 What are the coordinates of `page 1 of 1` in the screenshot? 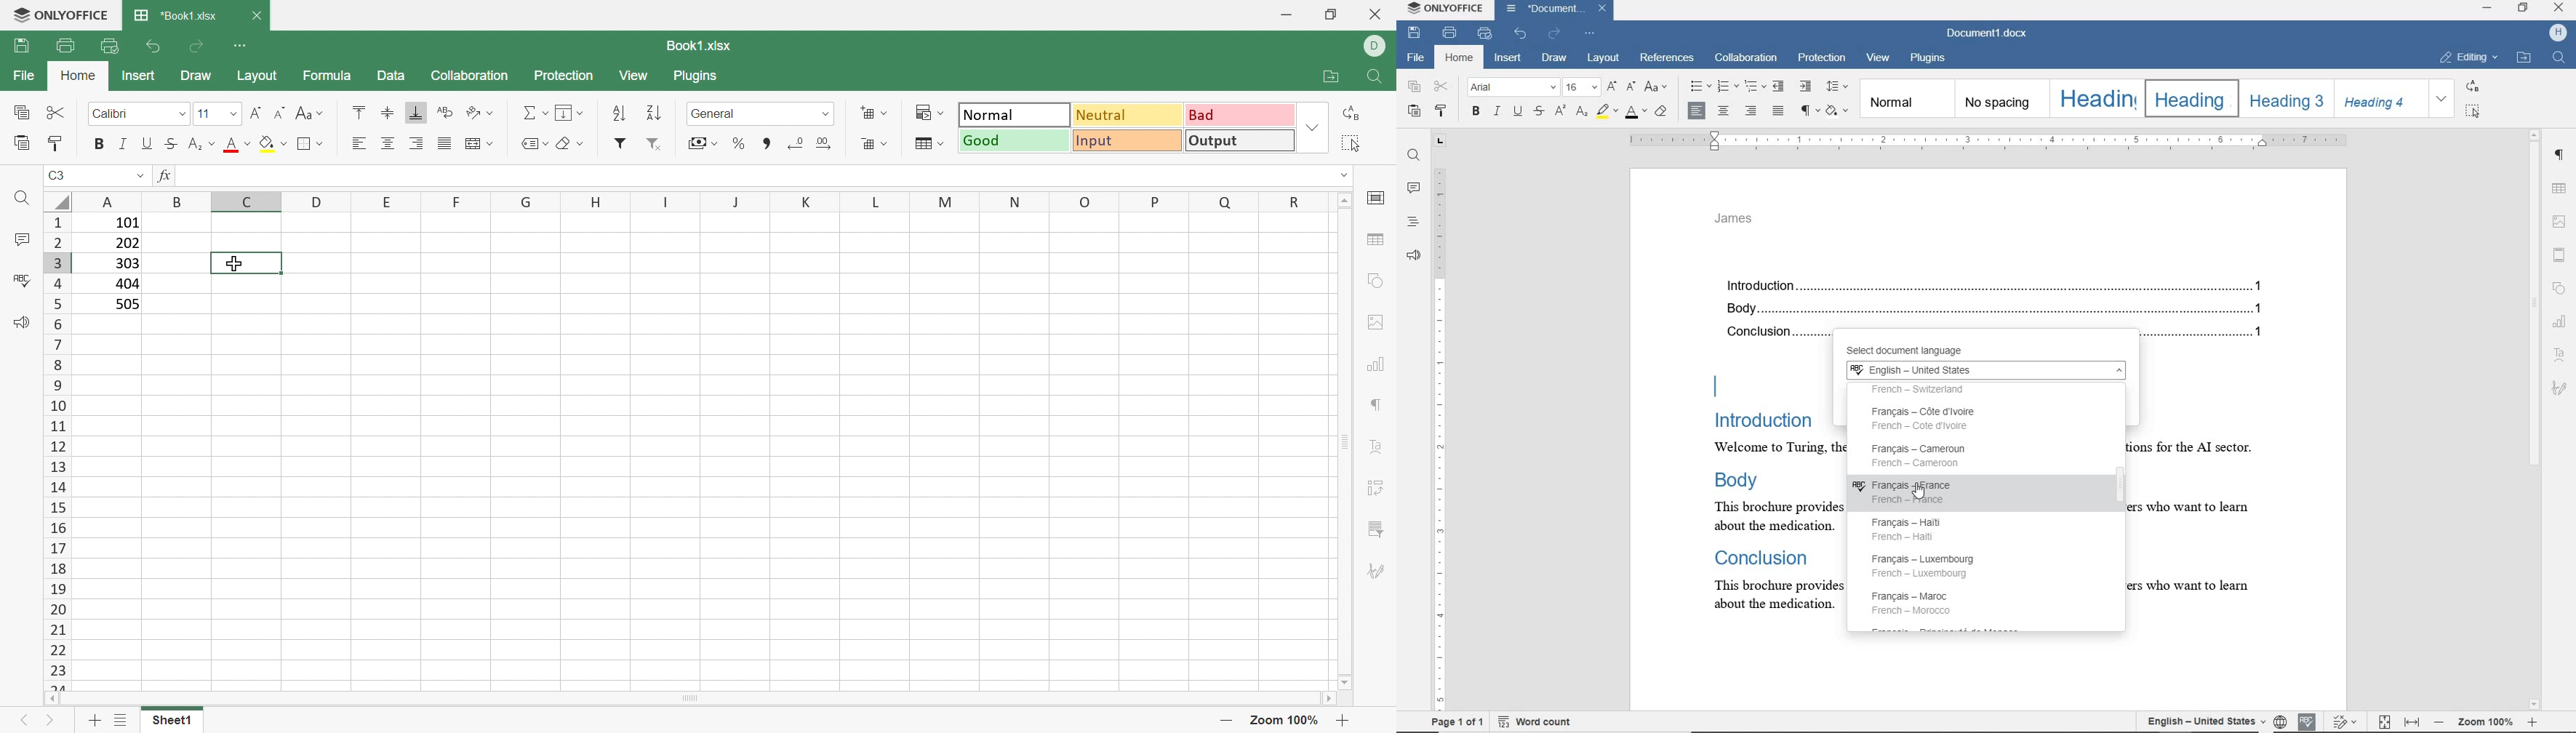 It's located at (1455, 723).